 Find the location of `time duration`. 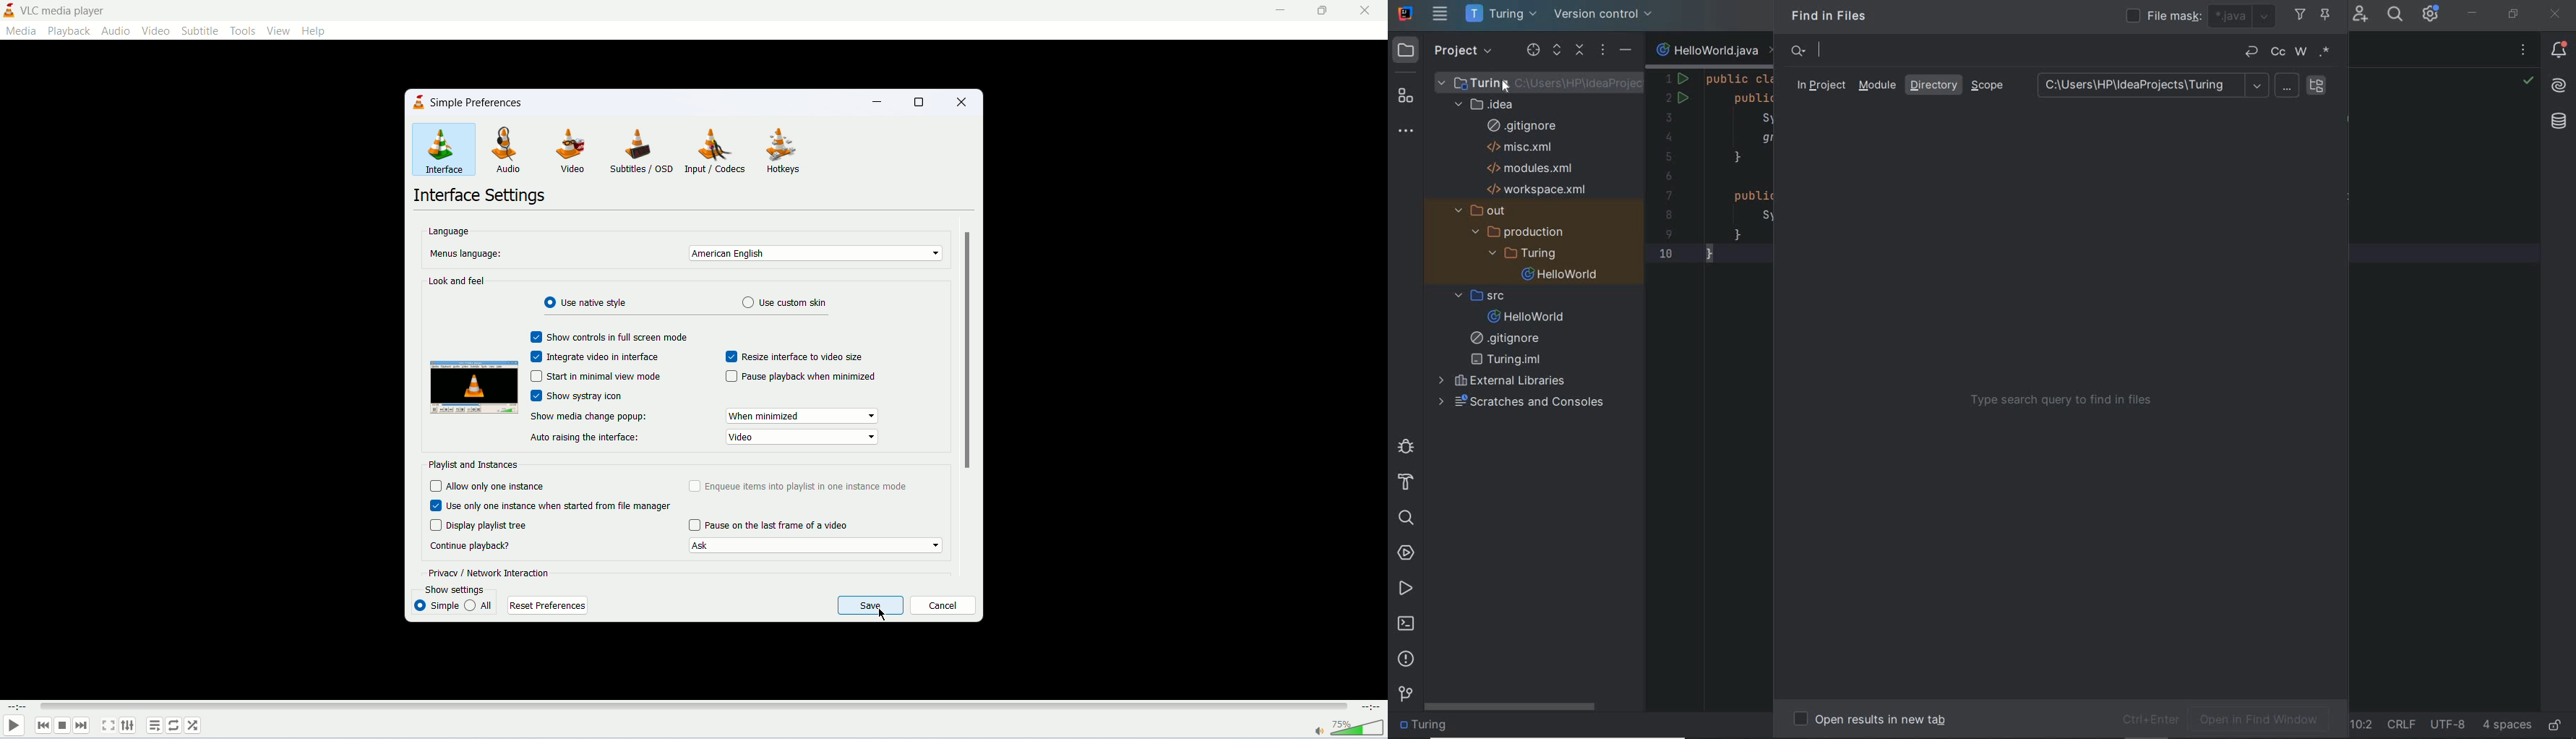

time duration is located at coordinates (1372, 706).